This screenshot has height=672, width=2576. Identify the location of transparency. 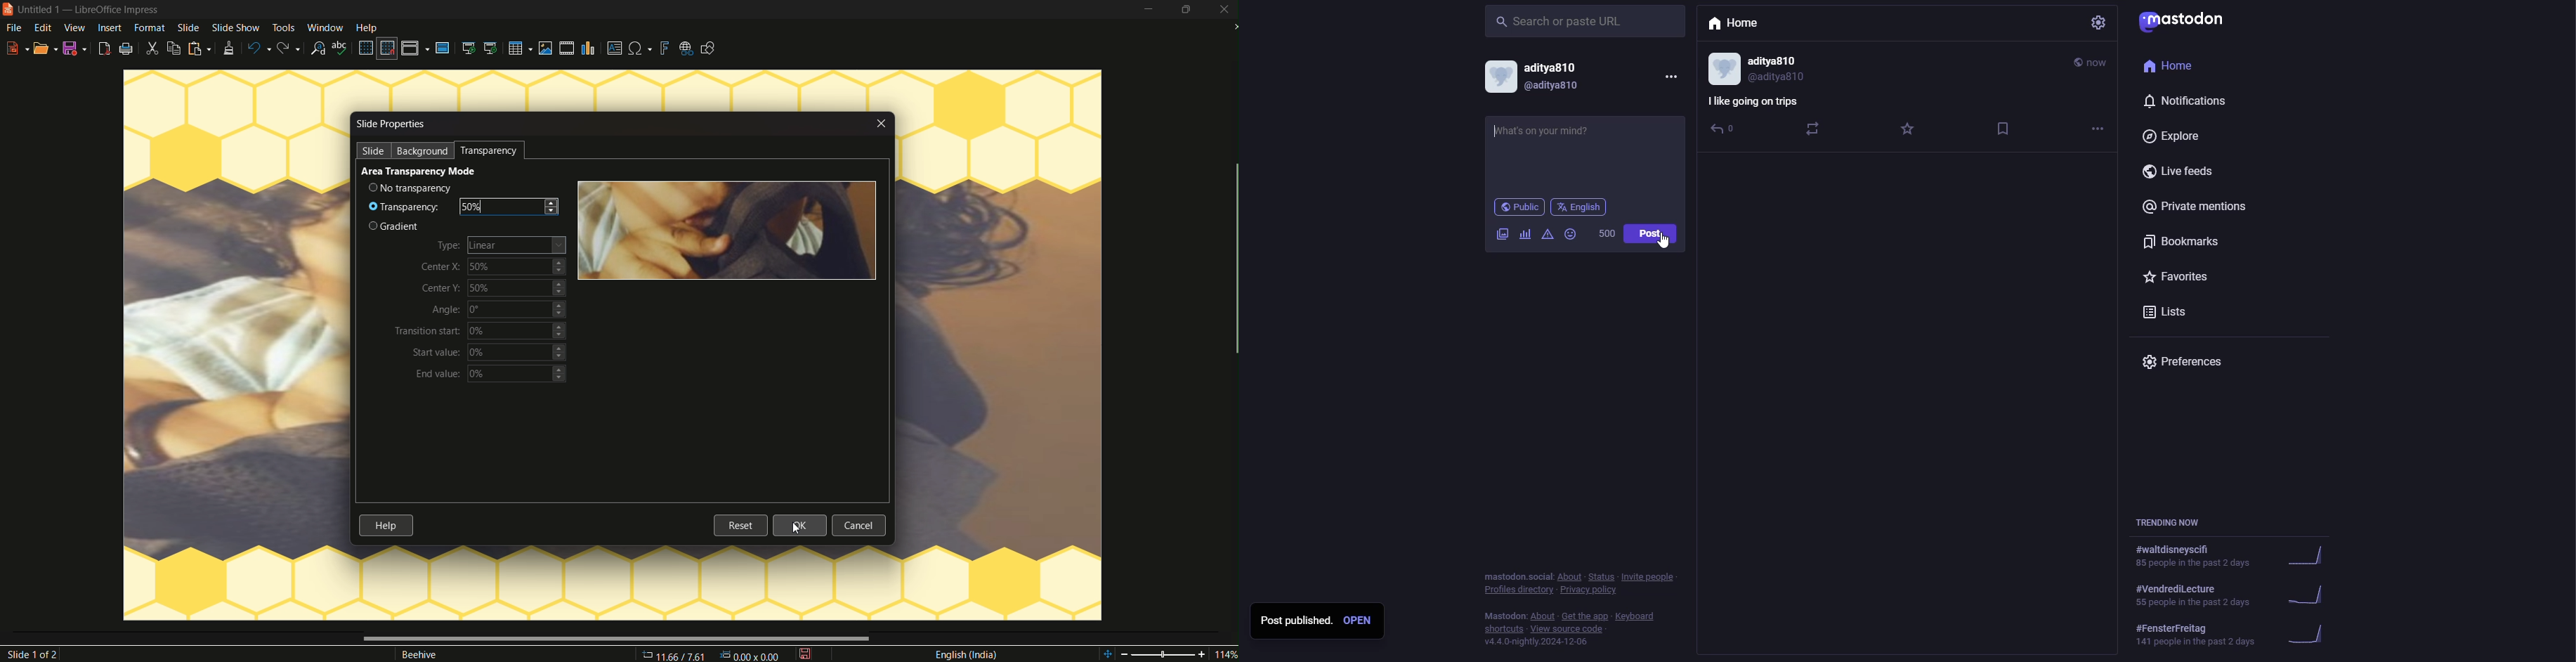
(492, 151).